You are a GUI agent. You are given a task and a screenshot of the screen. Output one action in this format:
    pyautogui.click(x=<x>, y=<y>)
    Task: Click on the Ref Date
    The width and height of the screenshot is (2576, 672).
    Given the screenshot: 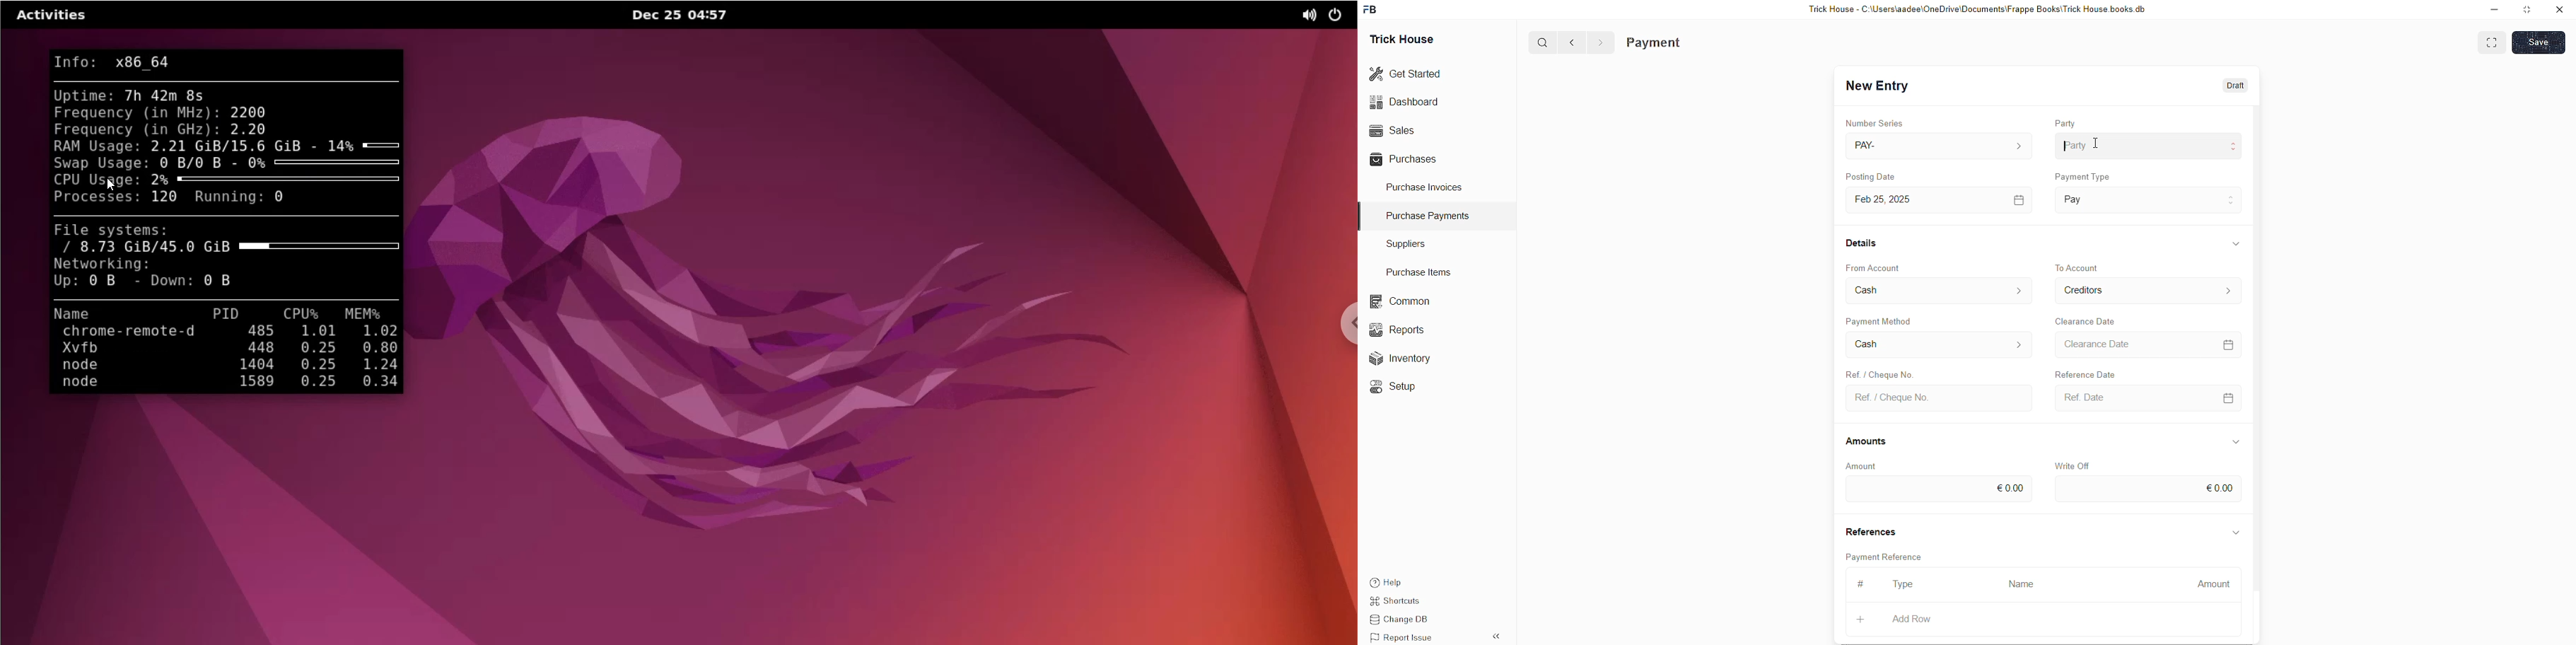 What is the action you would take?
    pyautogui.click(x=2079, y=397)
    